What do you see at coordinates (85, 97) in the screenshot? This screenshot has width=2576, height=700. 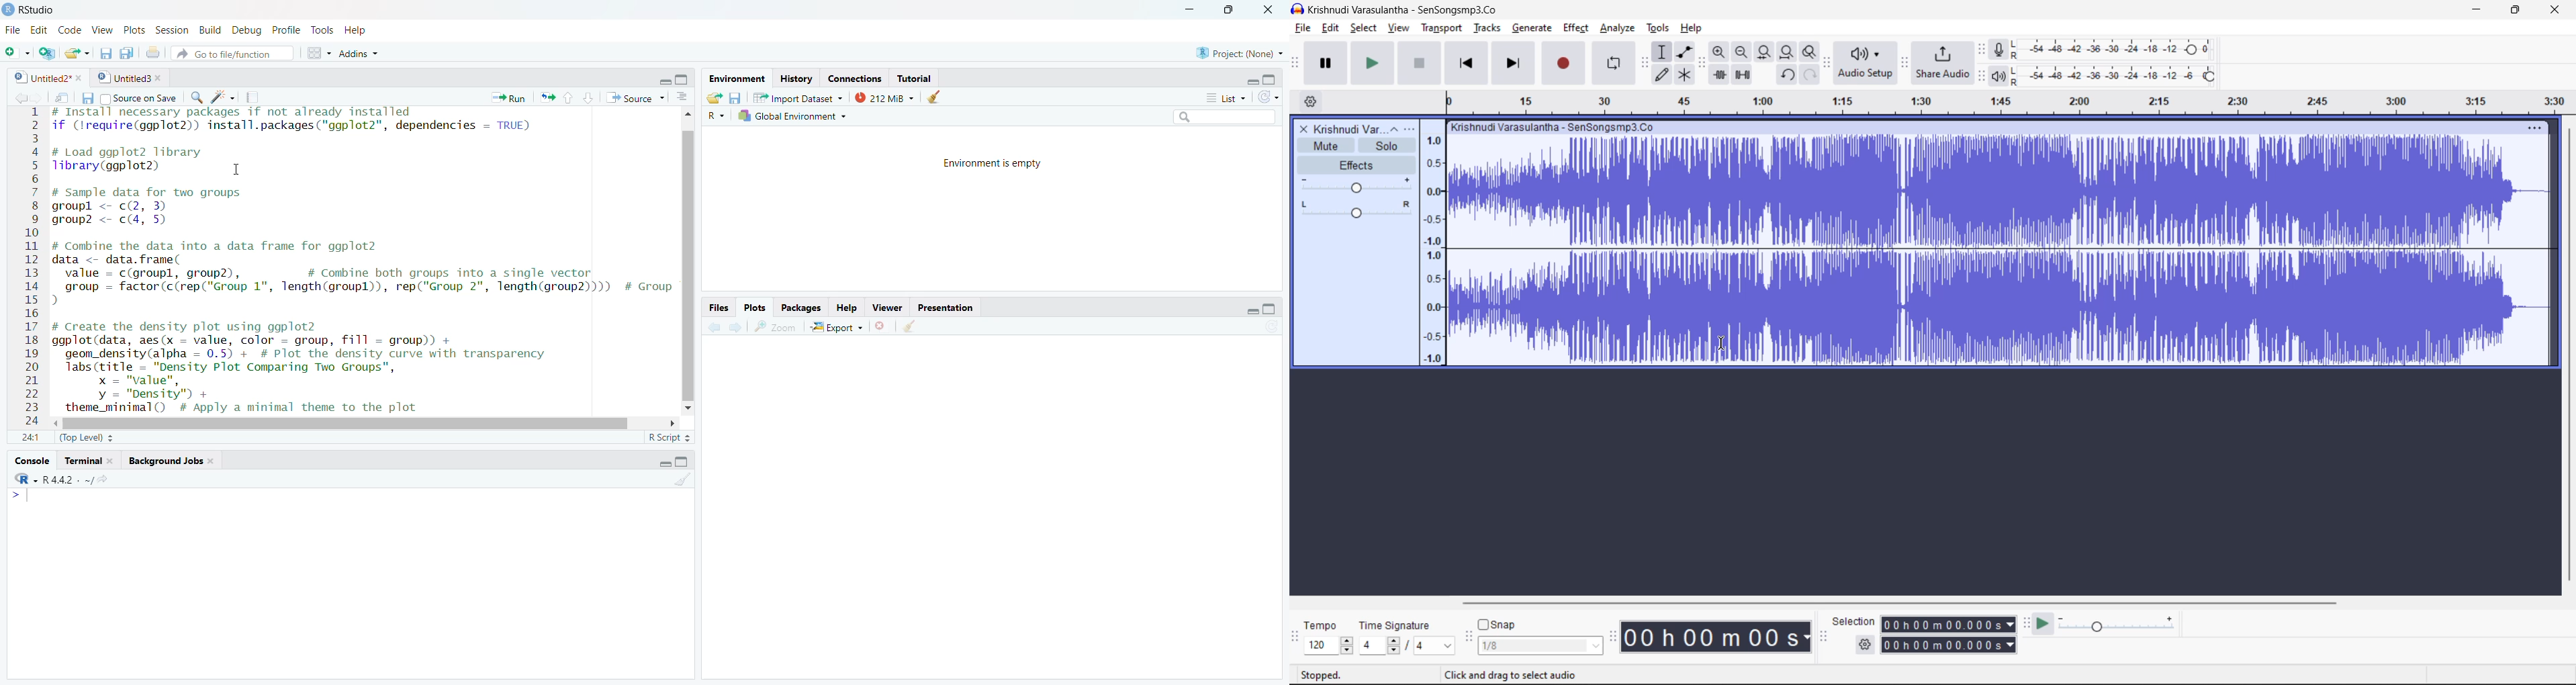 I see `save` at bounding box center [85, 97].